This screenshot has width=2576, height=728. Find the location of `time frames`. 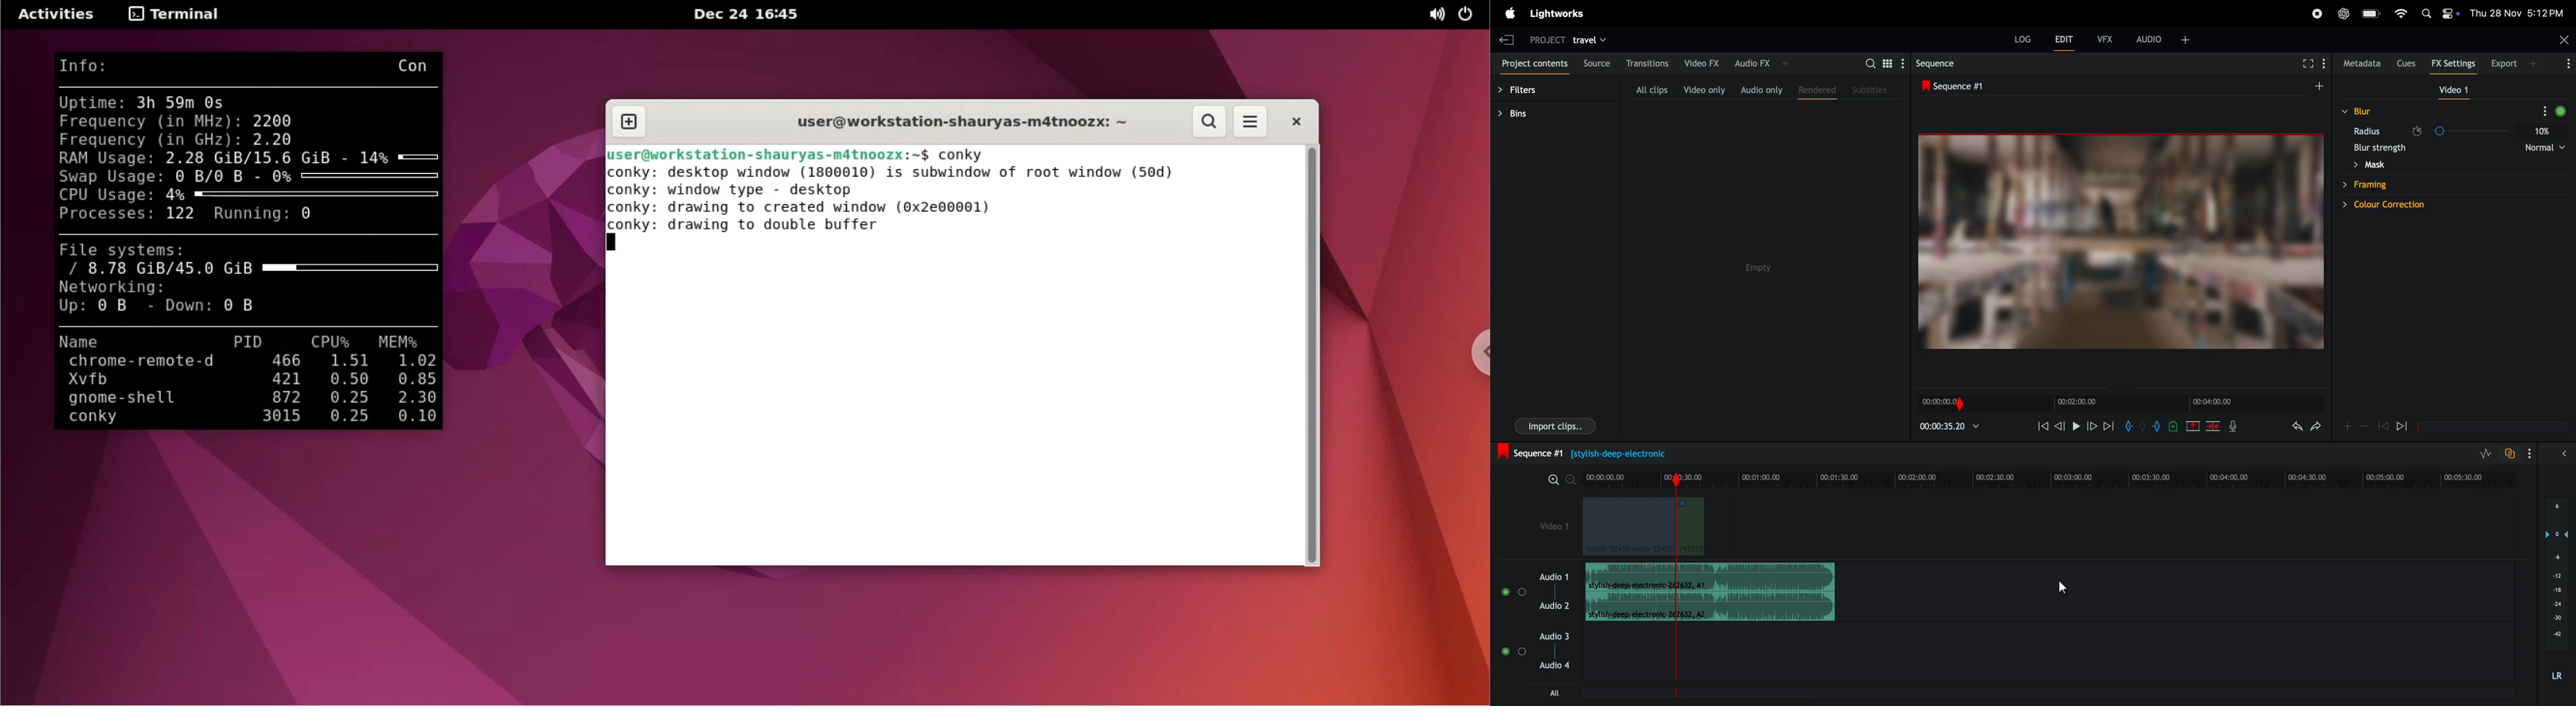

time frames is located at coordinates (2118, 404).